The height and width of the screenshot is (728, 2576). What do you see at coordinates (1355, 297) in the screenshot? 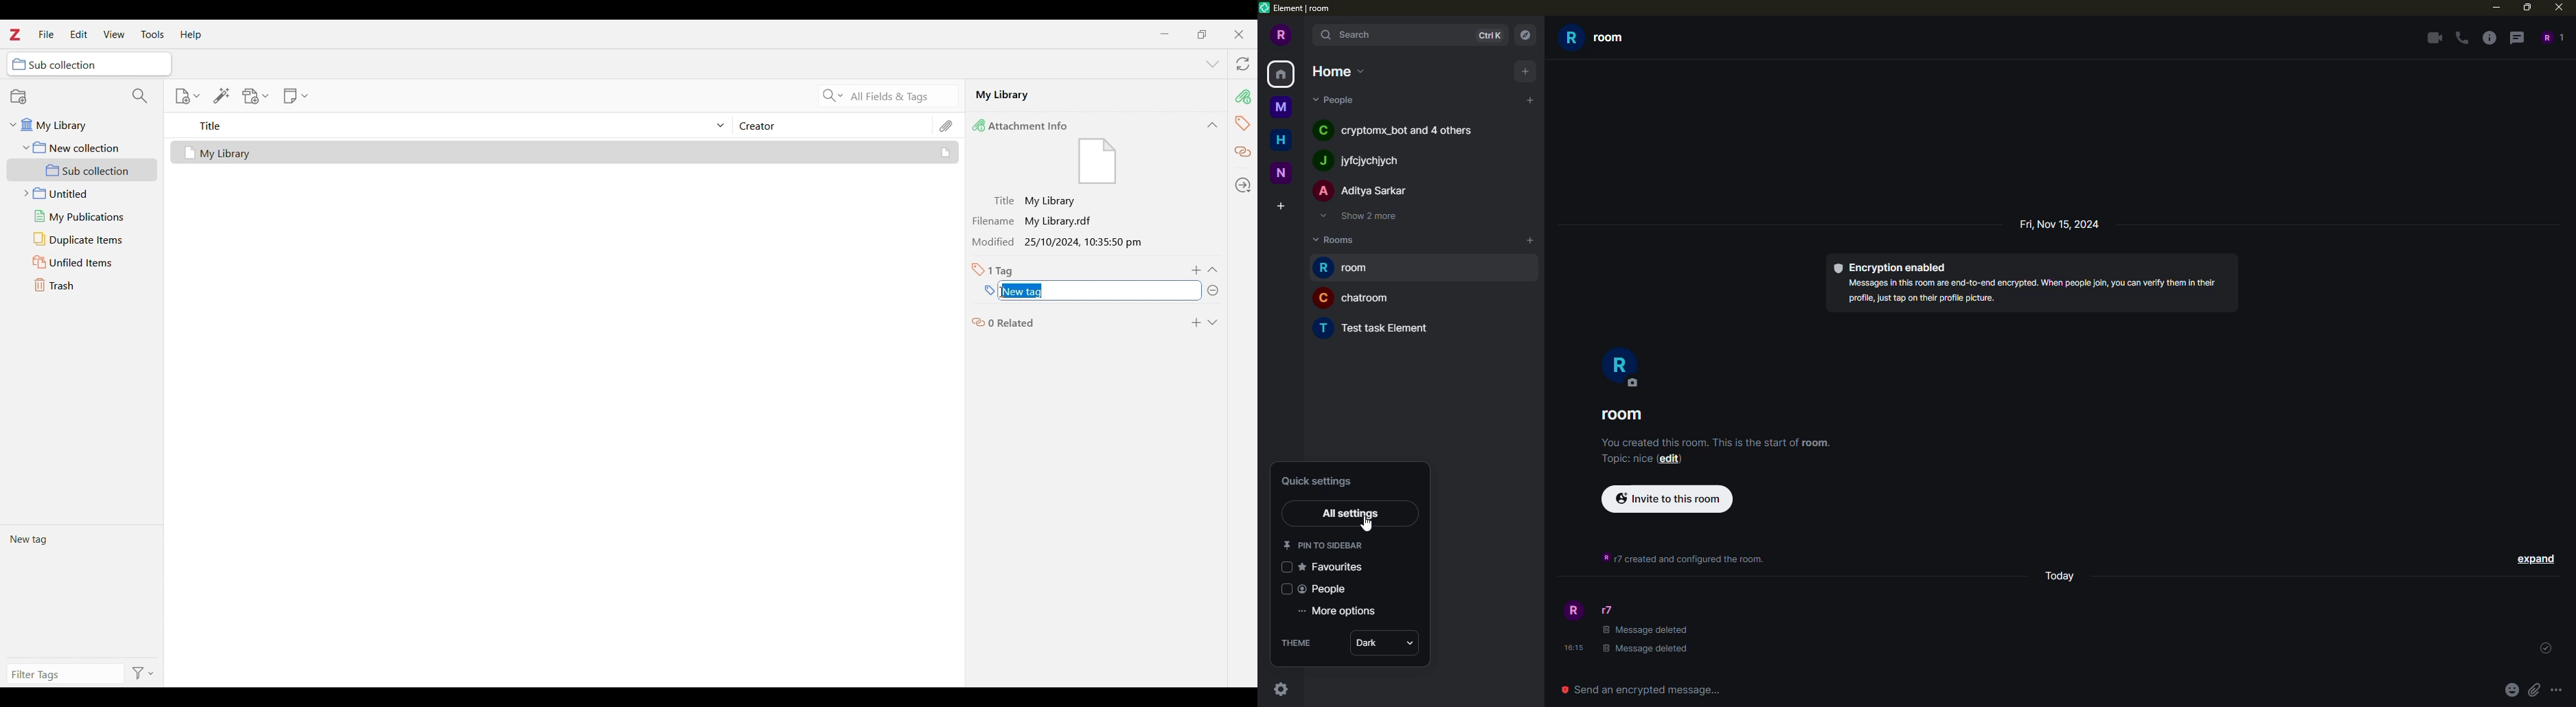
I see `room` at bounding box center [1355, 297].